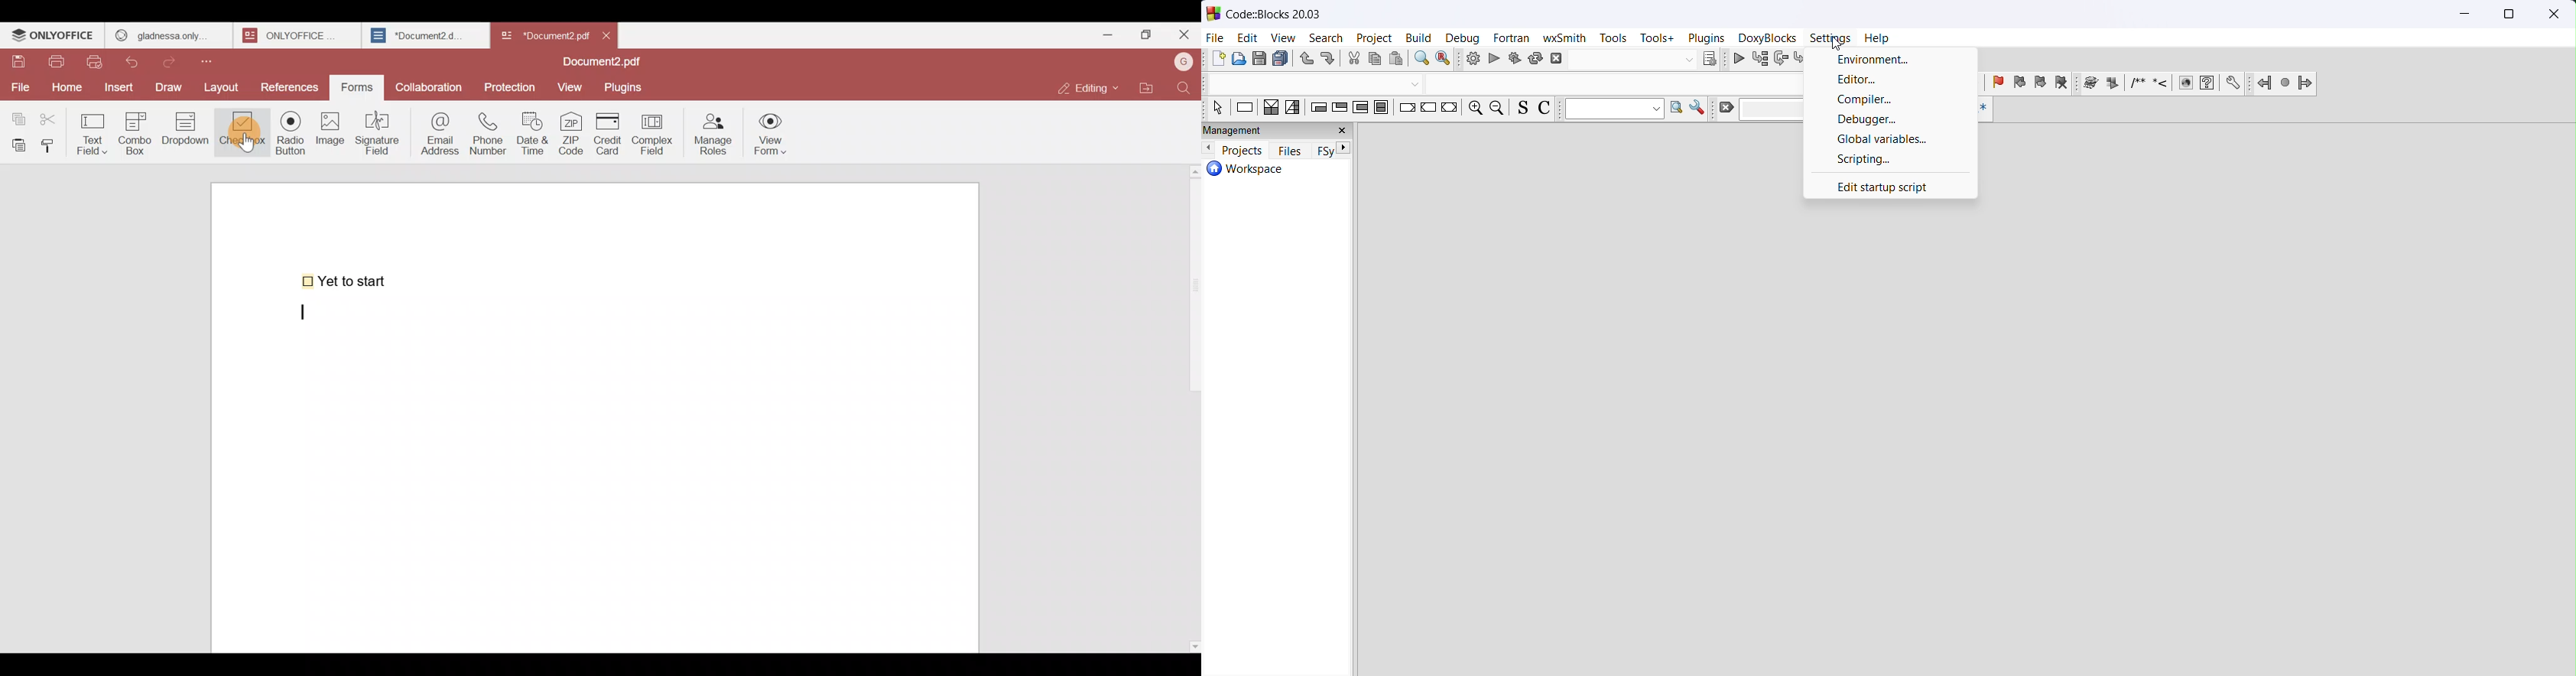 The height and width of the screenshot is (700, 2576). Describe the element at coordinates (1271, 109) in the screenshot. I see `decision` at that location.